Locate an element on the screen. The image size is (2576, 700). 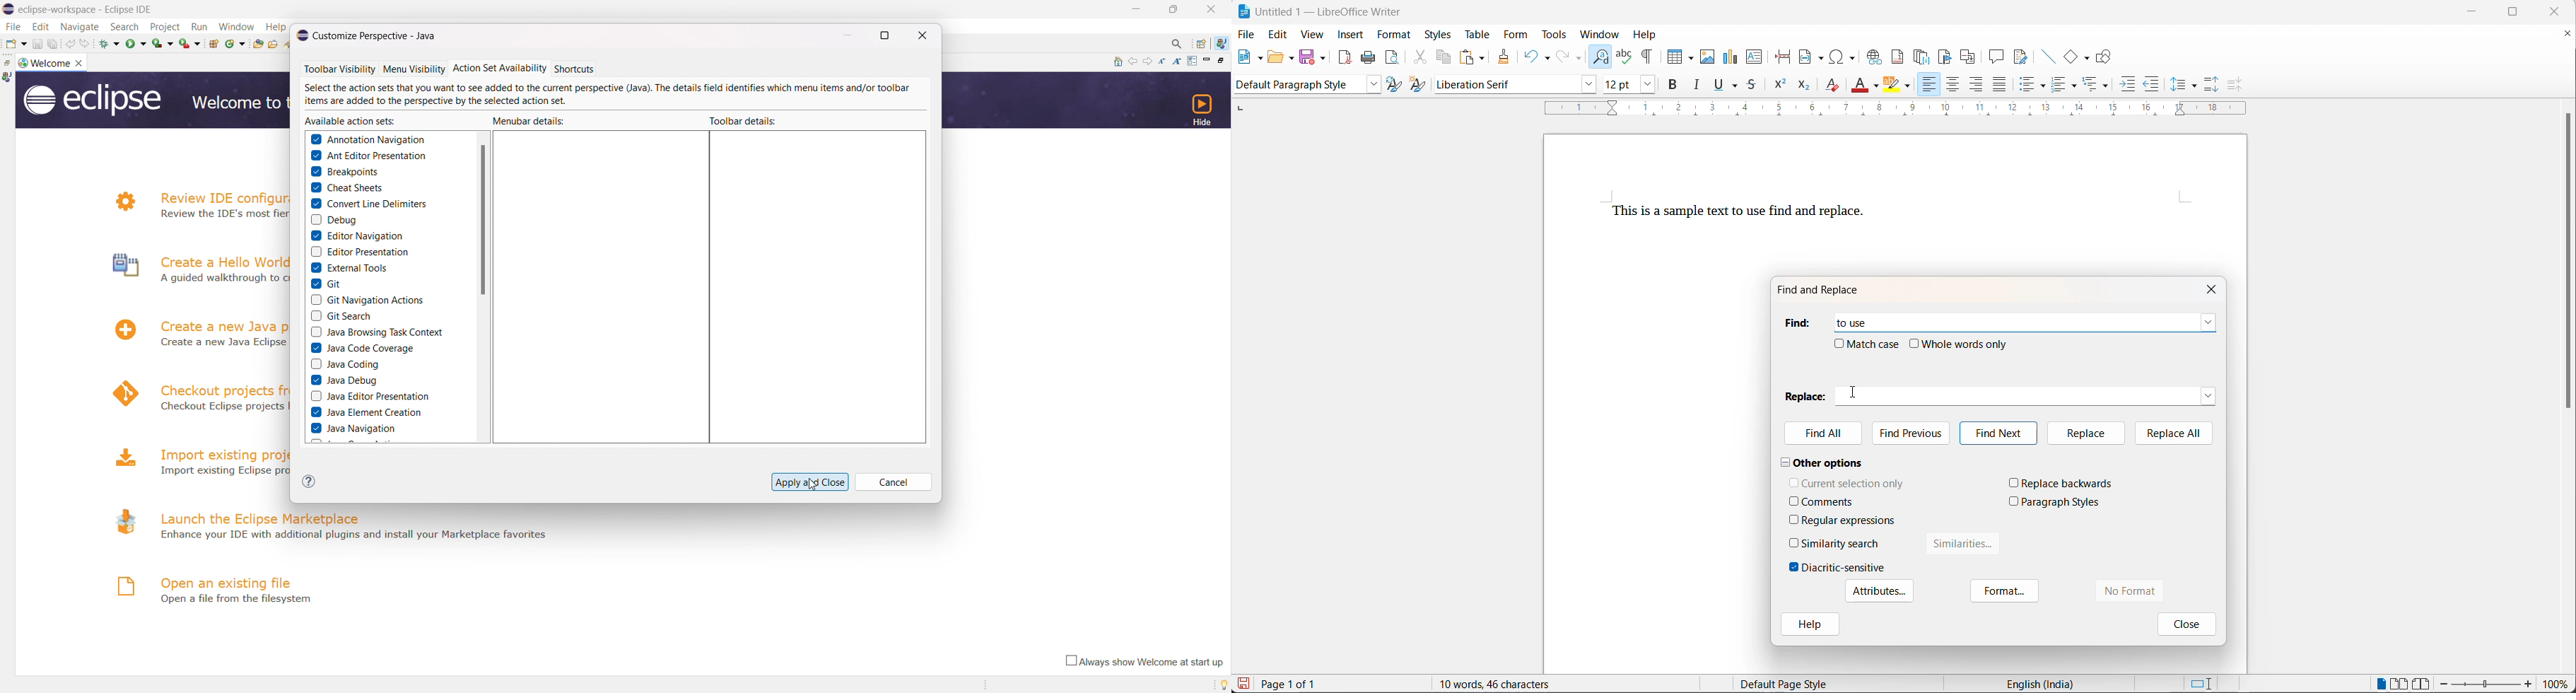
diacritic-sensitive is located at coordinates (1844, 567).